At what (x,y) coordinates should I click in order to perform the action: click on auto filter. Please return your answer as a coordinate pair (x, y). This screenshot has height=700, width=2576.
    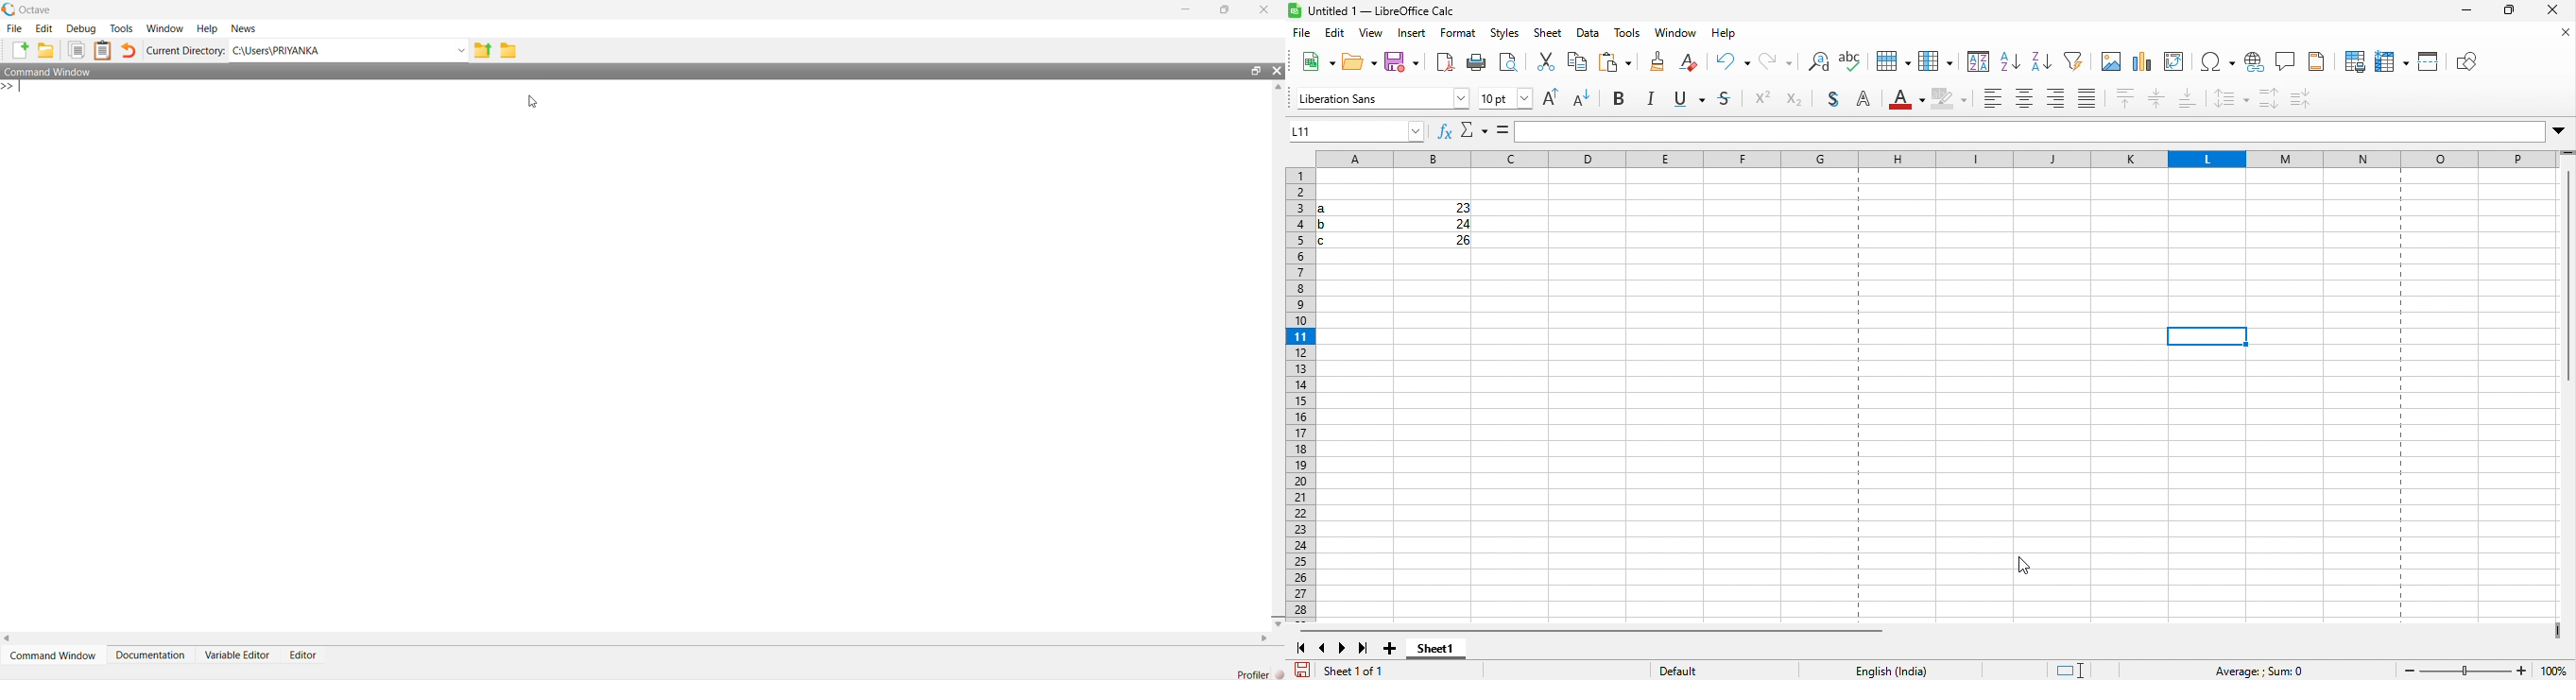
    Looking at the image, I should click on (2040, 63).